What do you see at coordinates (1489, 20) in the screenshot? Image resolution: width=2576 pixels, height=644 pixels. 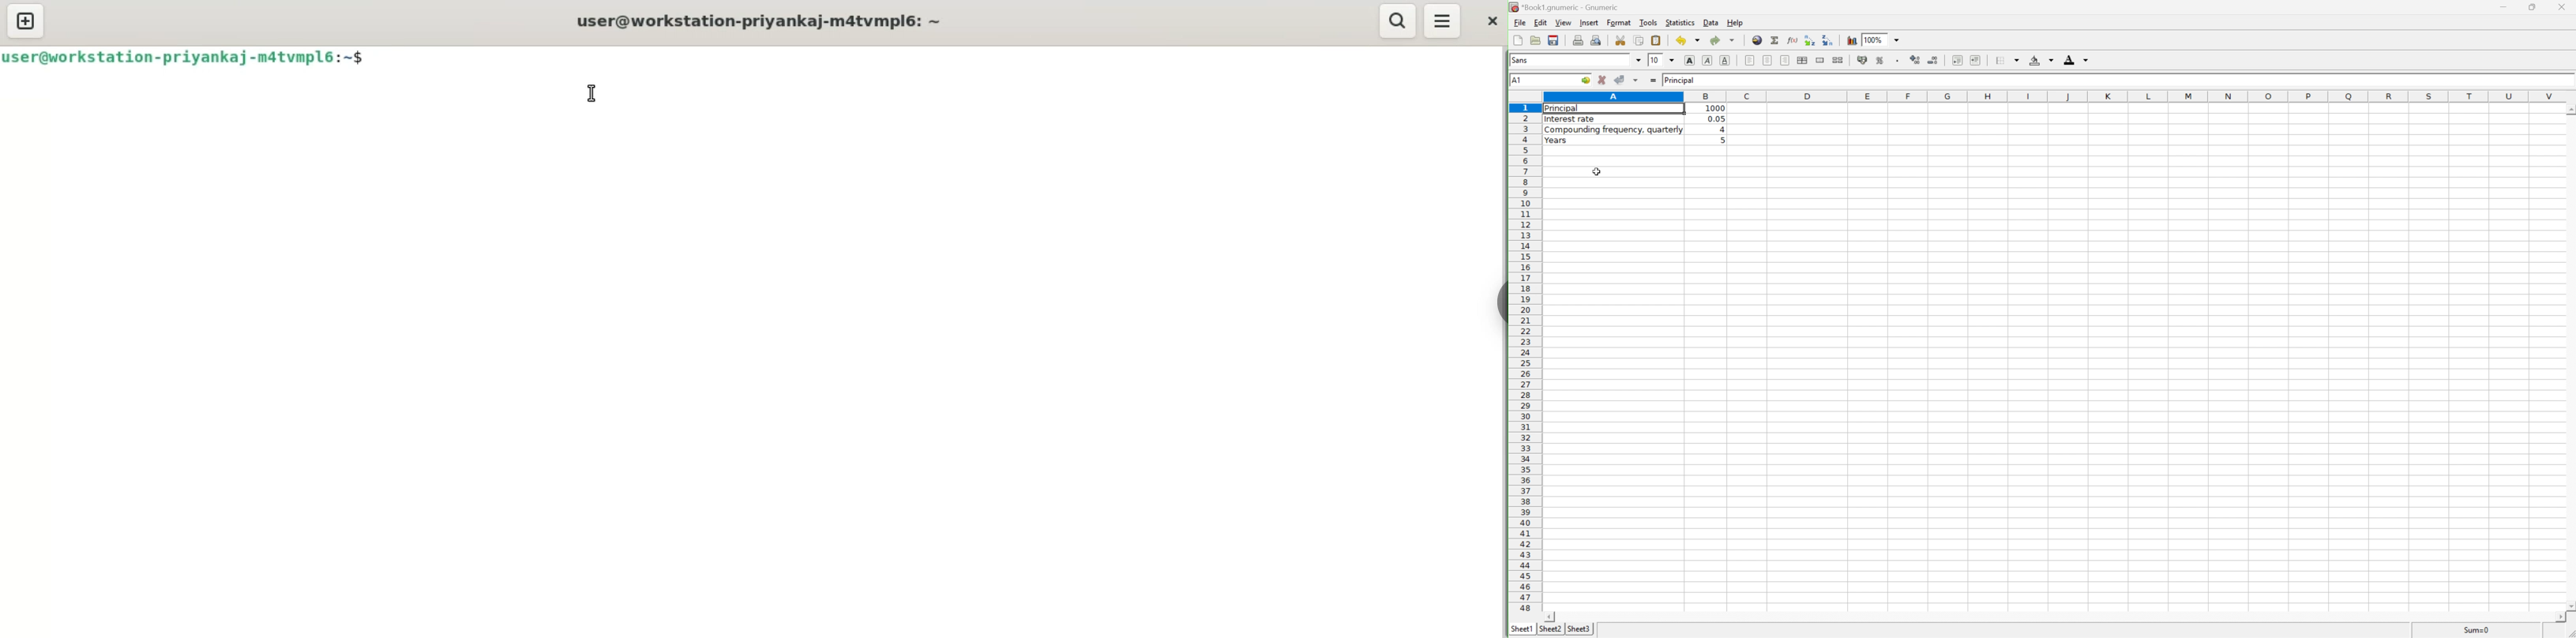 I see `close` at bounding box center [1489, 20].